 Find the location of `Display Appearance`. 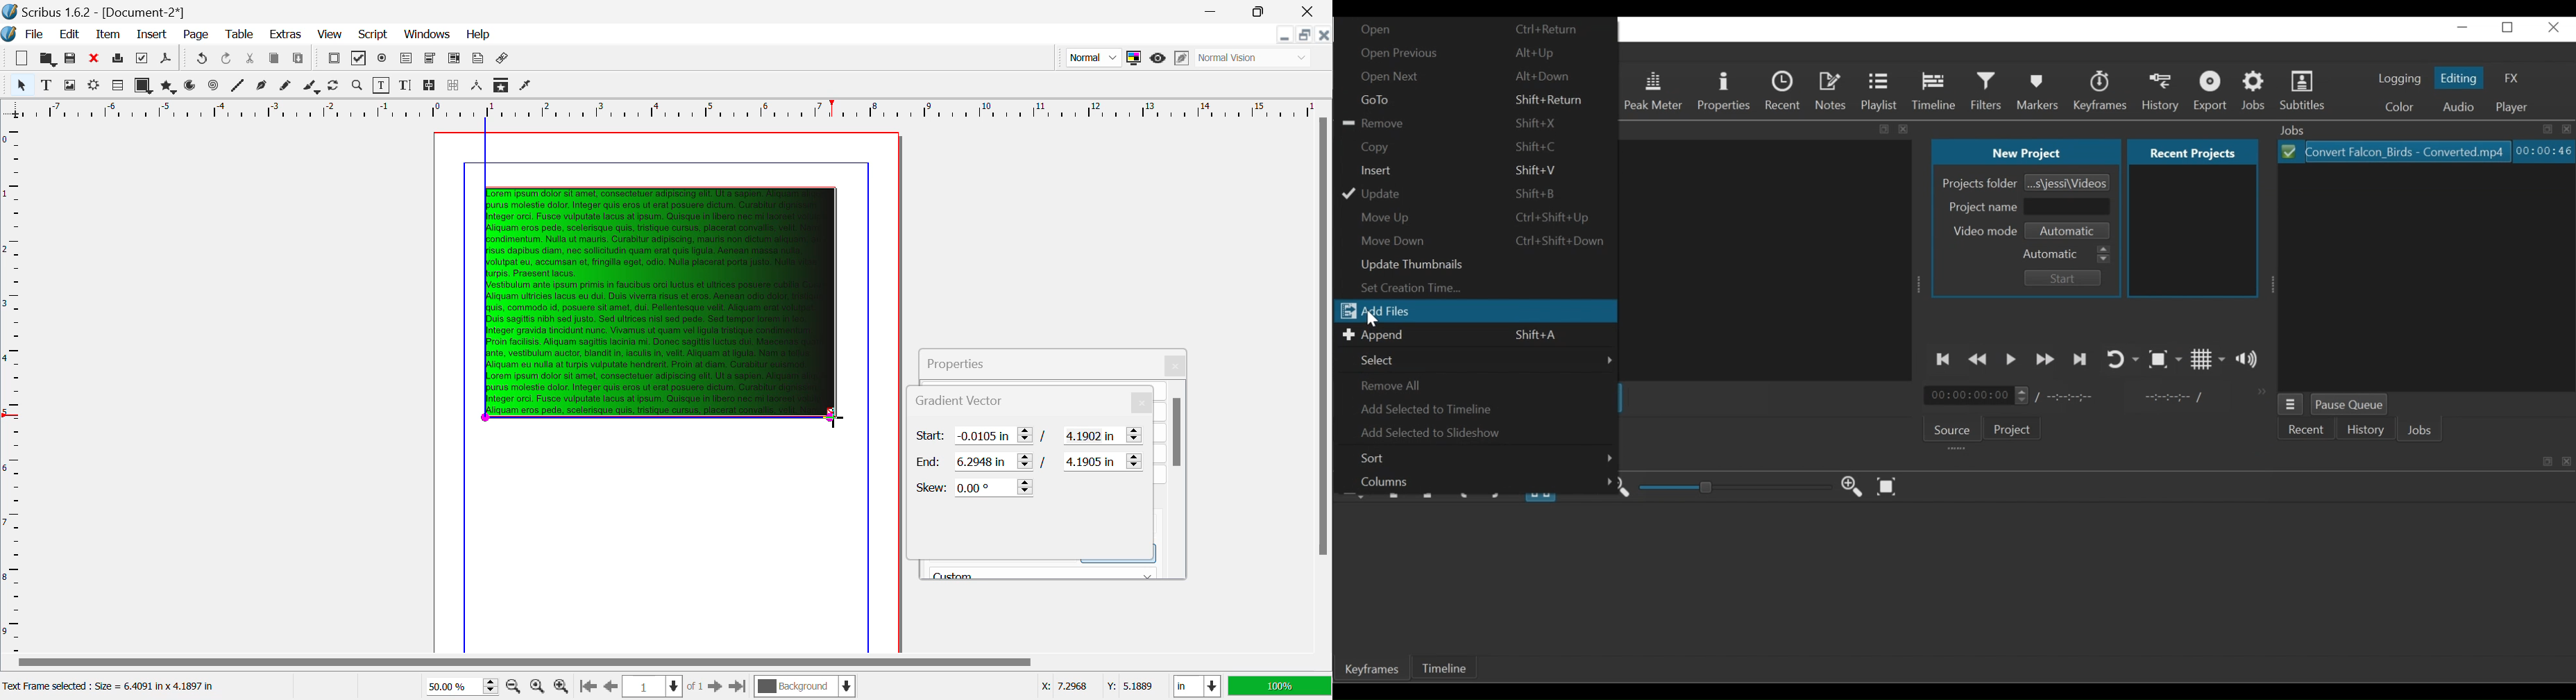

Display Appearance is located at coordinates (1280, 686).